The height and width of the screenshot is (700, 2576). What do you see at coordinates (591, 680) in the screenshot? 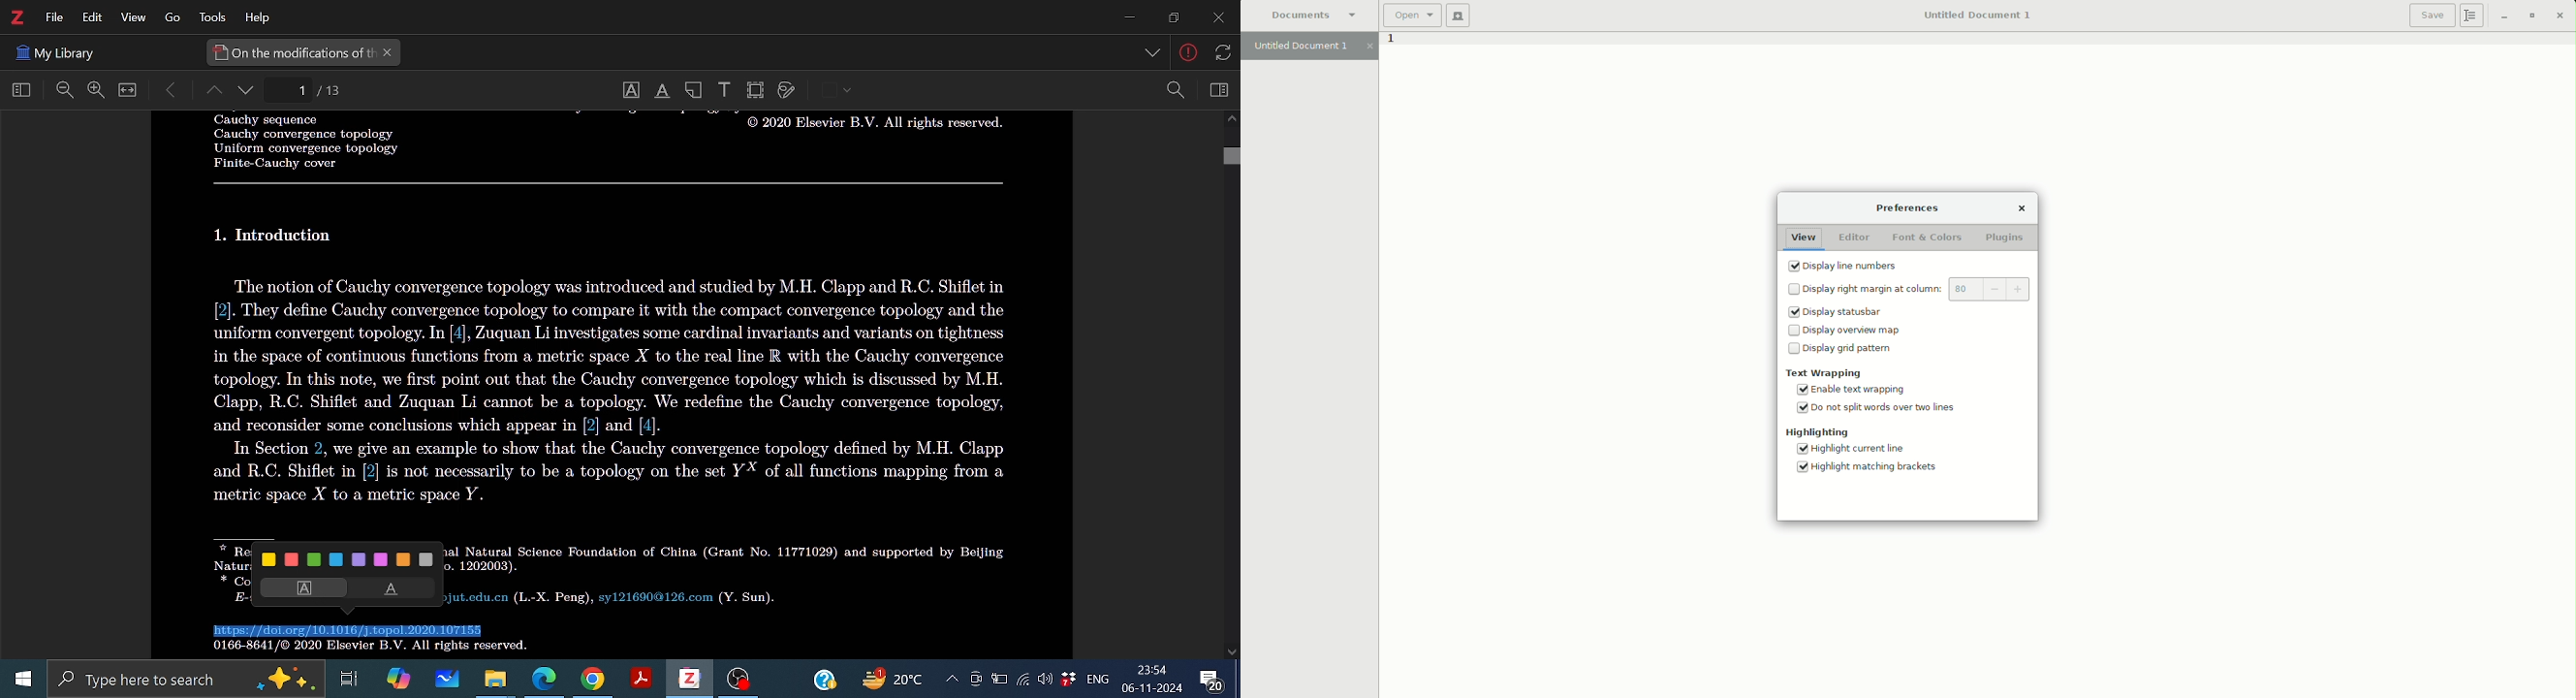
I see `Google chorme` at bounding box center [591, 680].